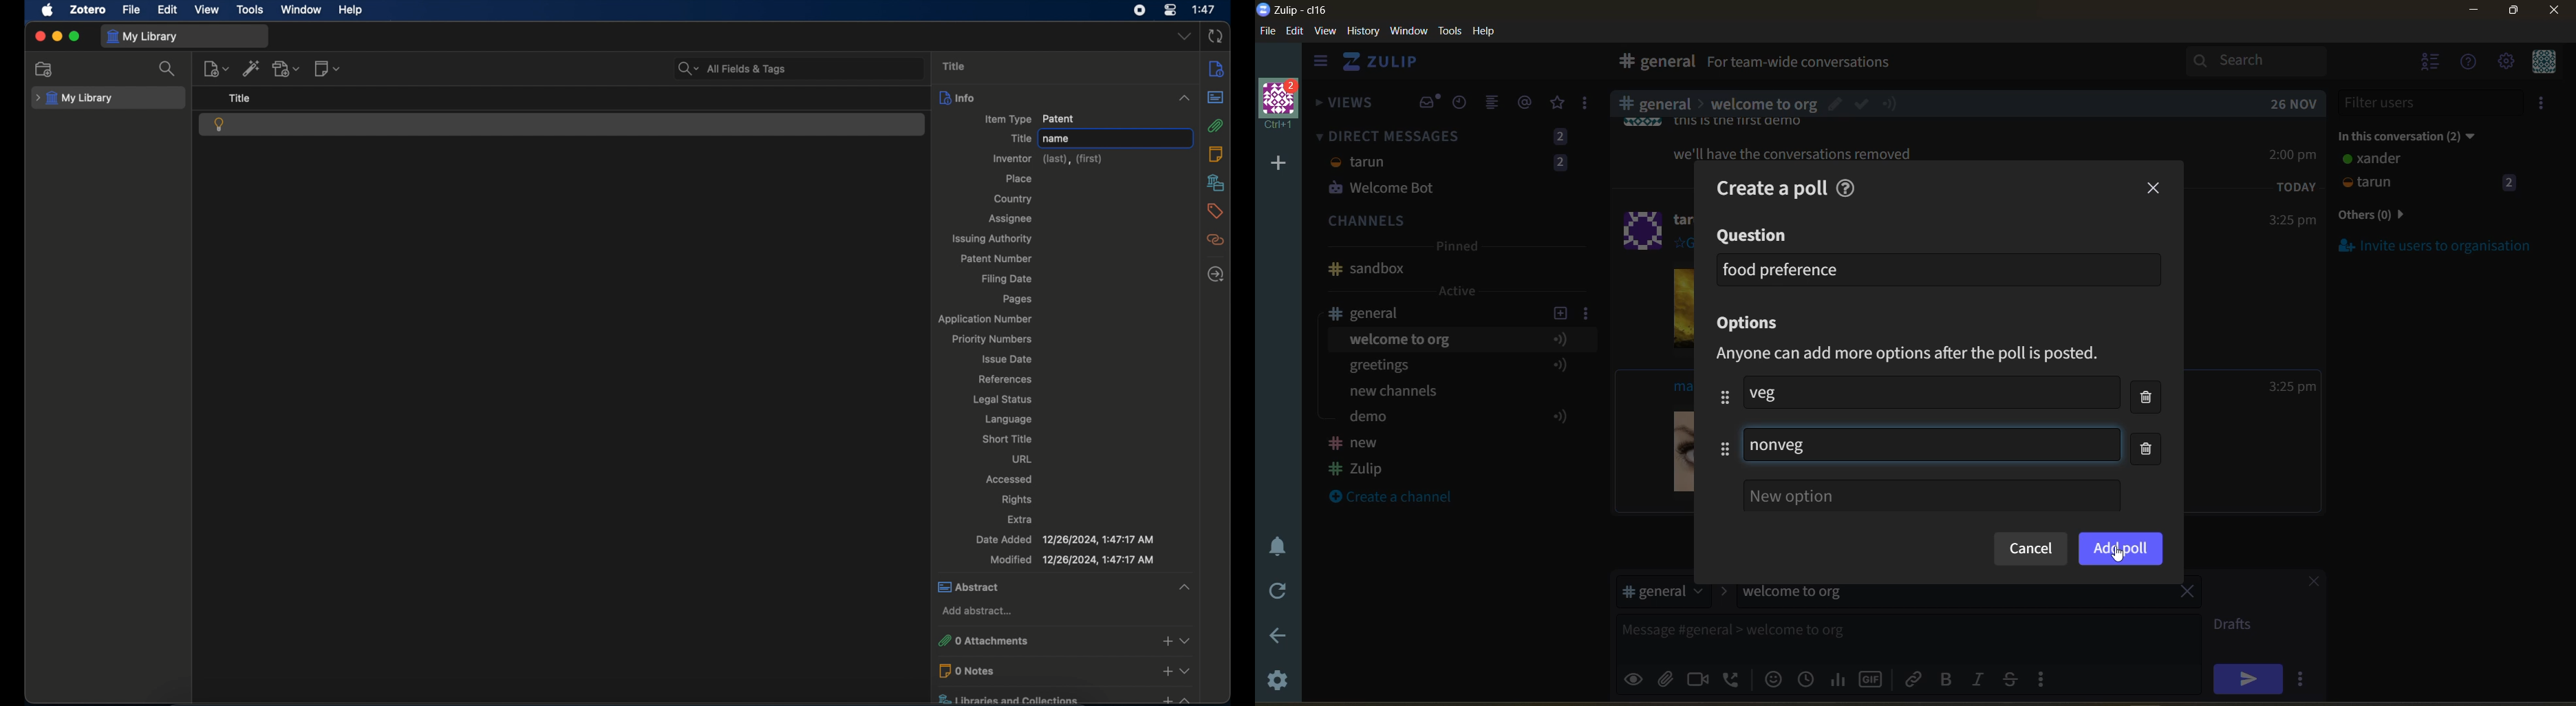 The width and height of the screenshot is (2576, 728). Describe the element at coordinates (1699, 678) in the screenshot. I see `add video call` at that location.